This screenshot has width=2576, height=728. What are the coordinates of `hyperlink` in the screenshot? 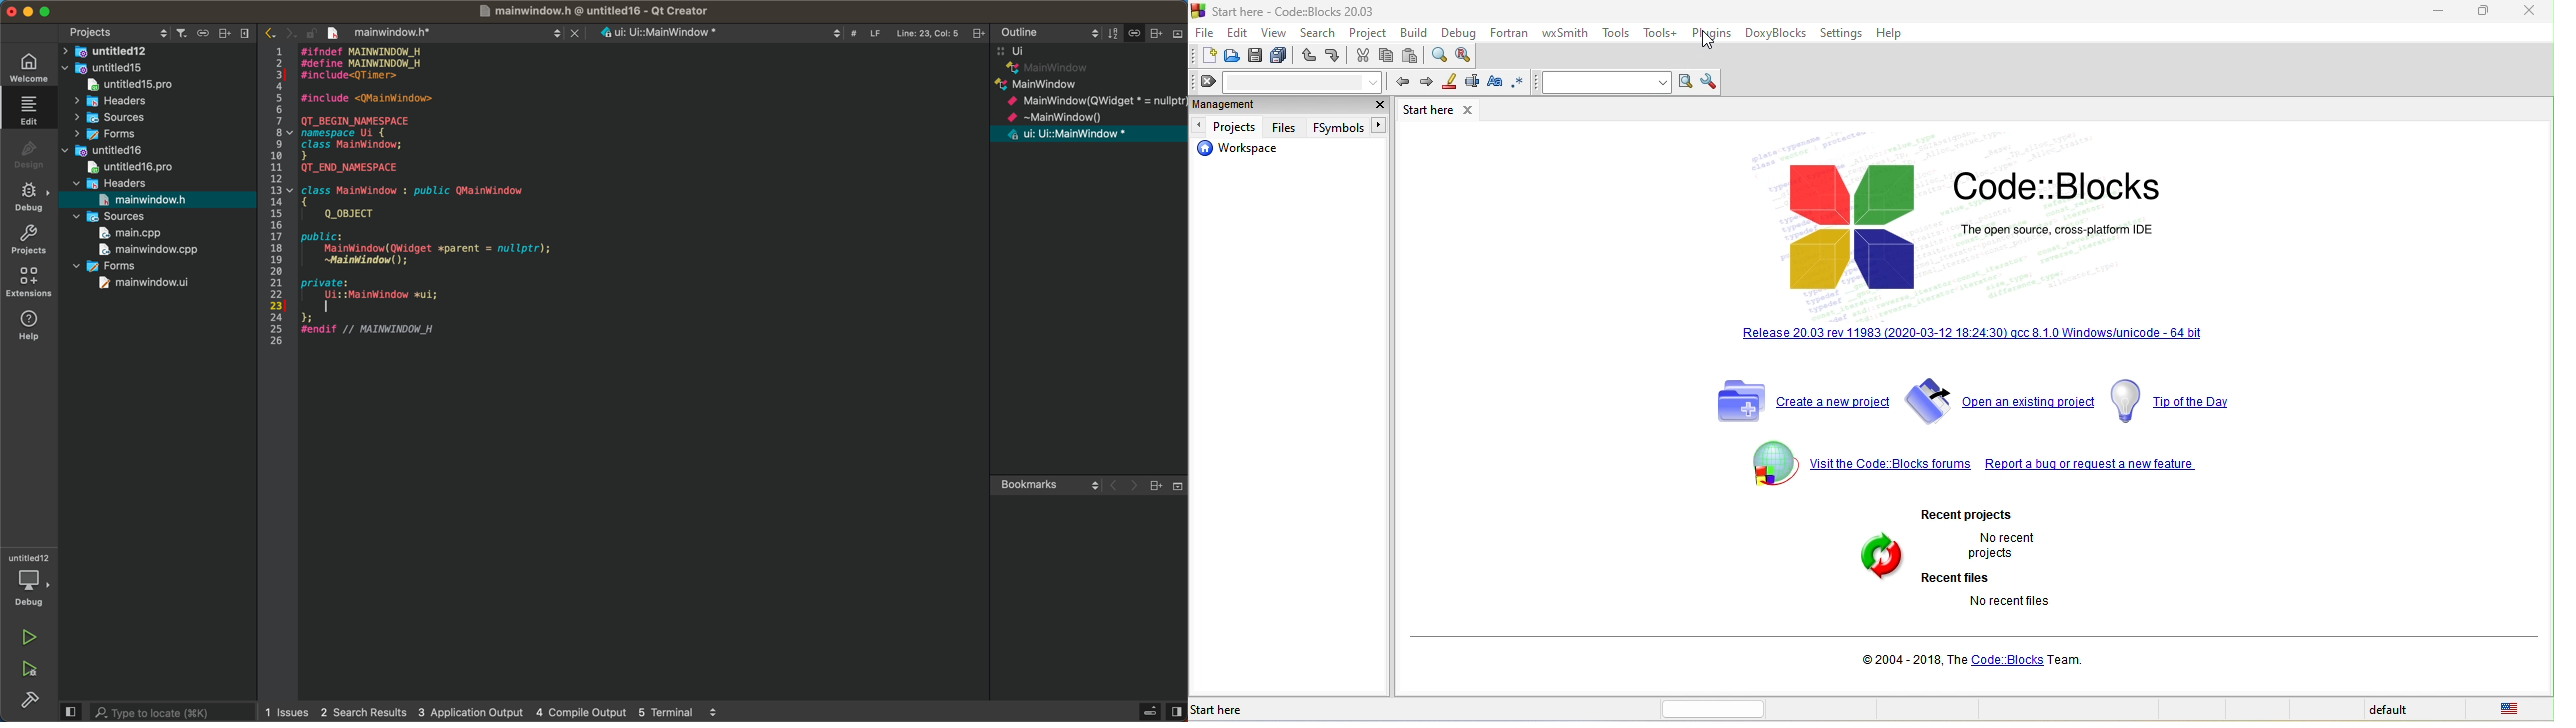 It's located at (1960, 336).